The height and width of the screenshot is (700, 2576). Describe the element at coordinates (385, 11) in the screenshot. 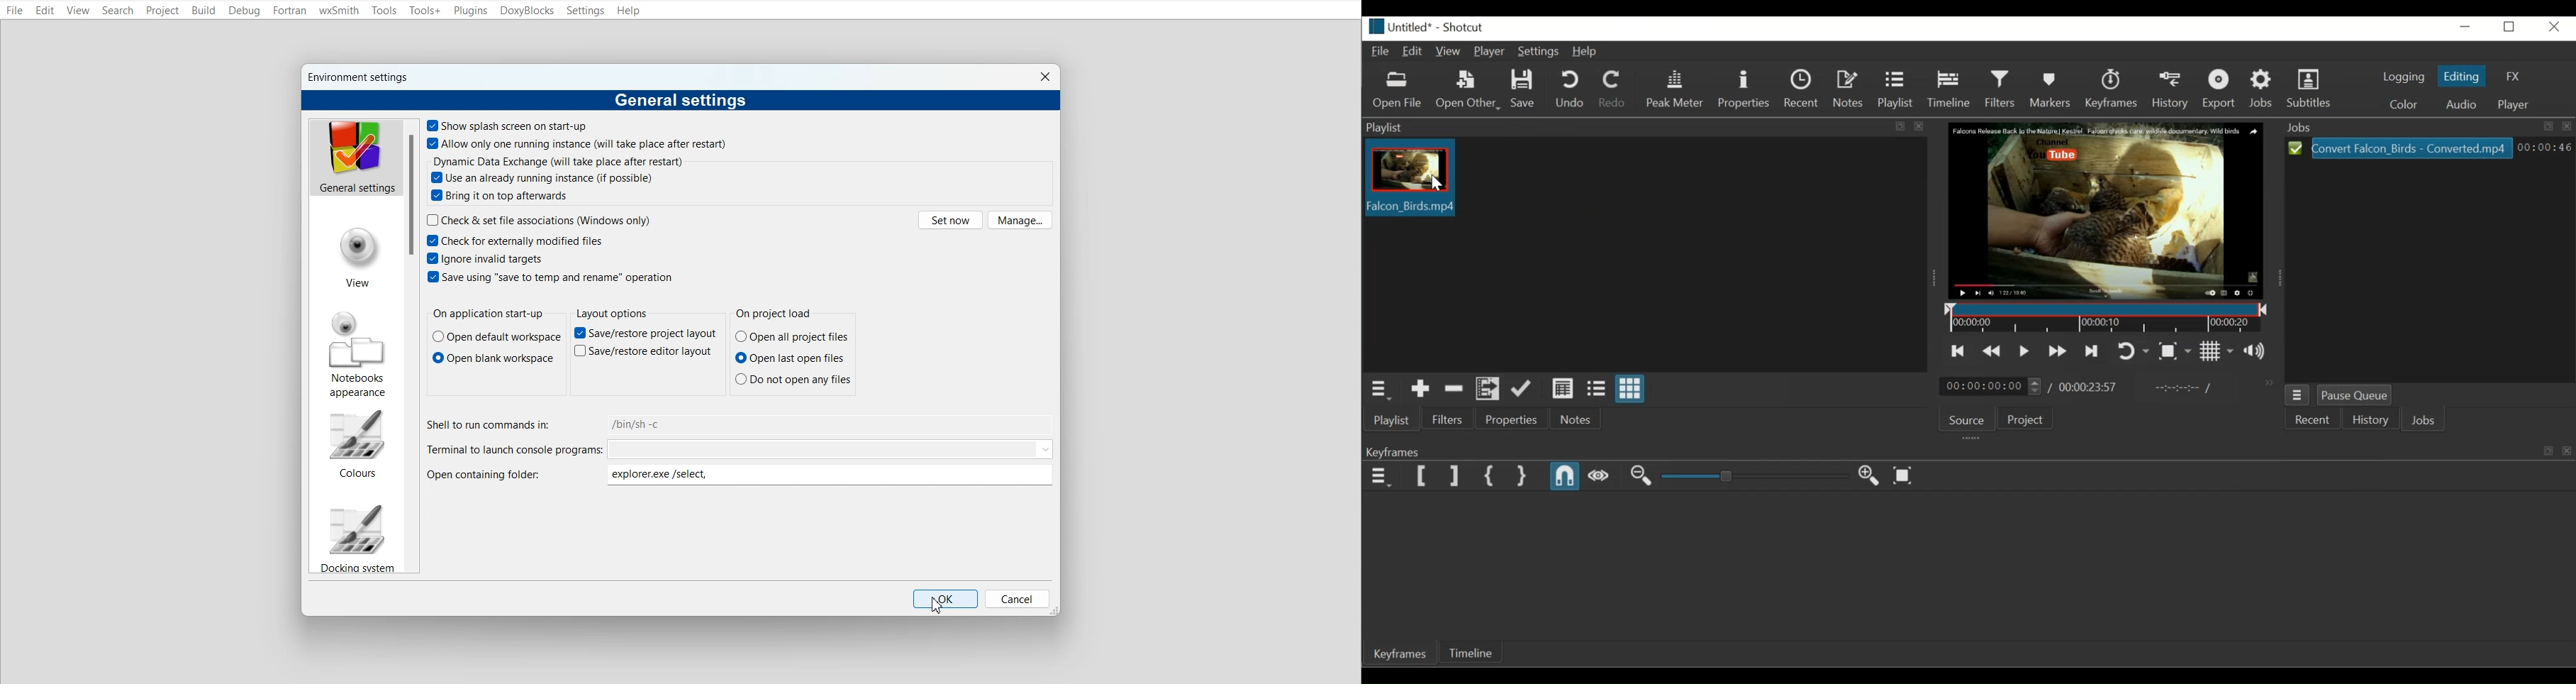

I see `Tools` at that location.